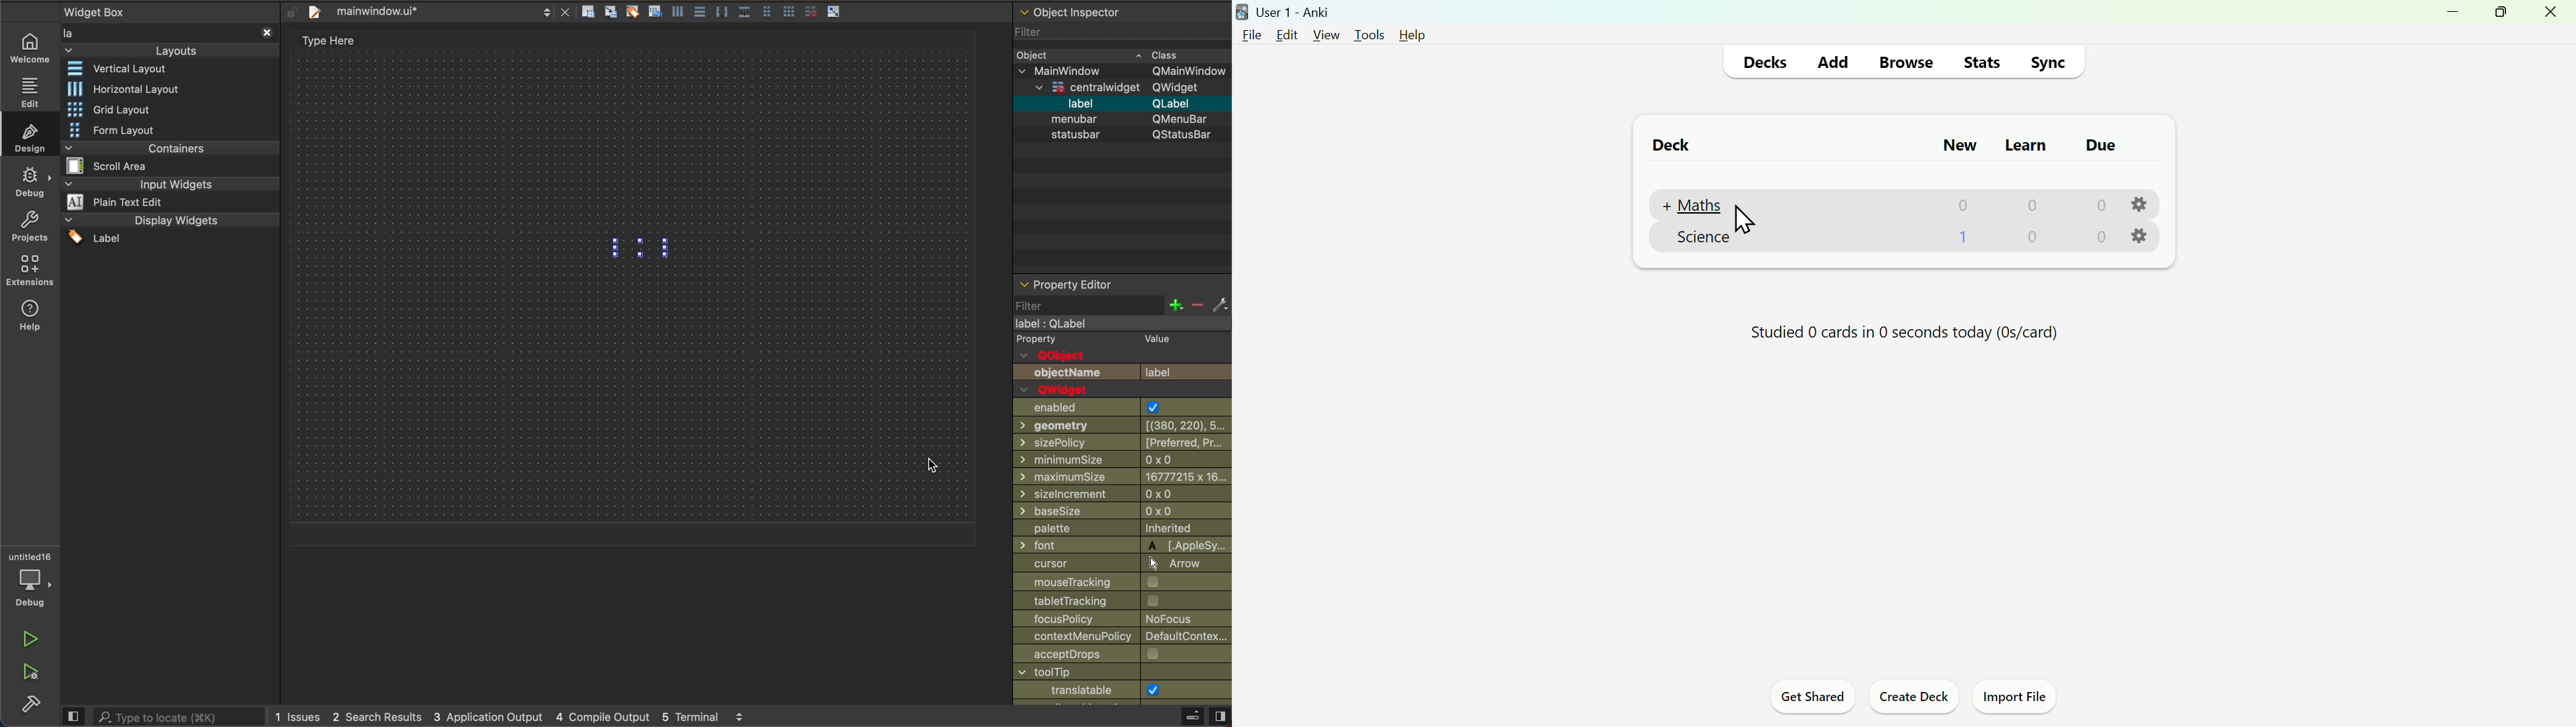  I want to click on projects, so click(27, 229).